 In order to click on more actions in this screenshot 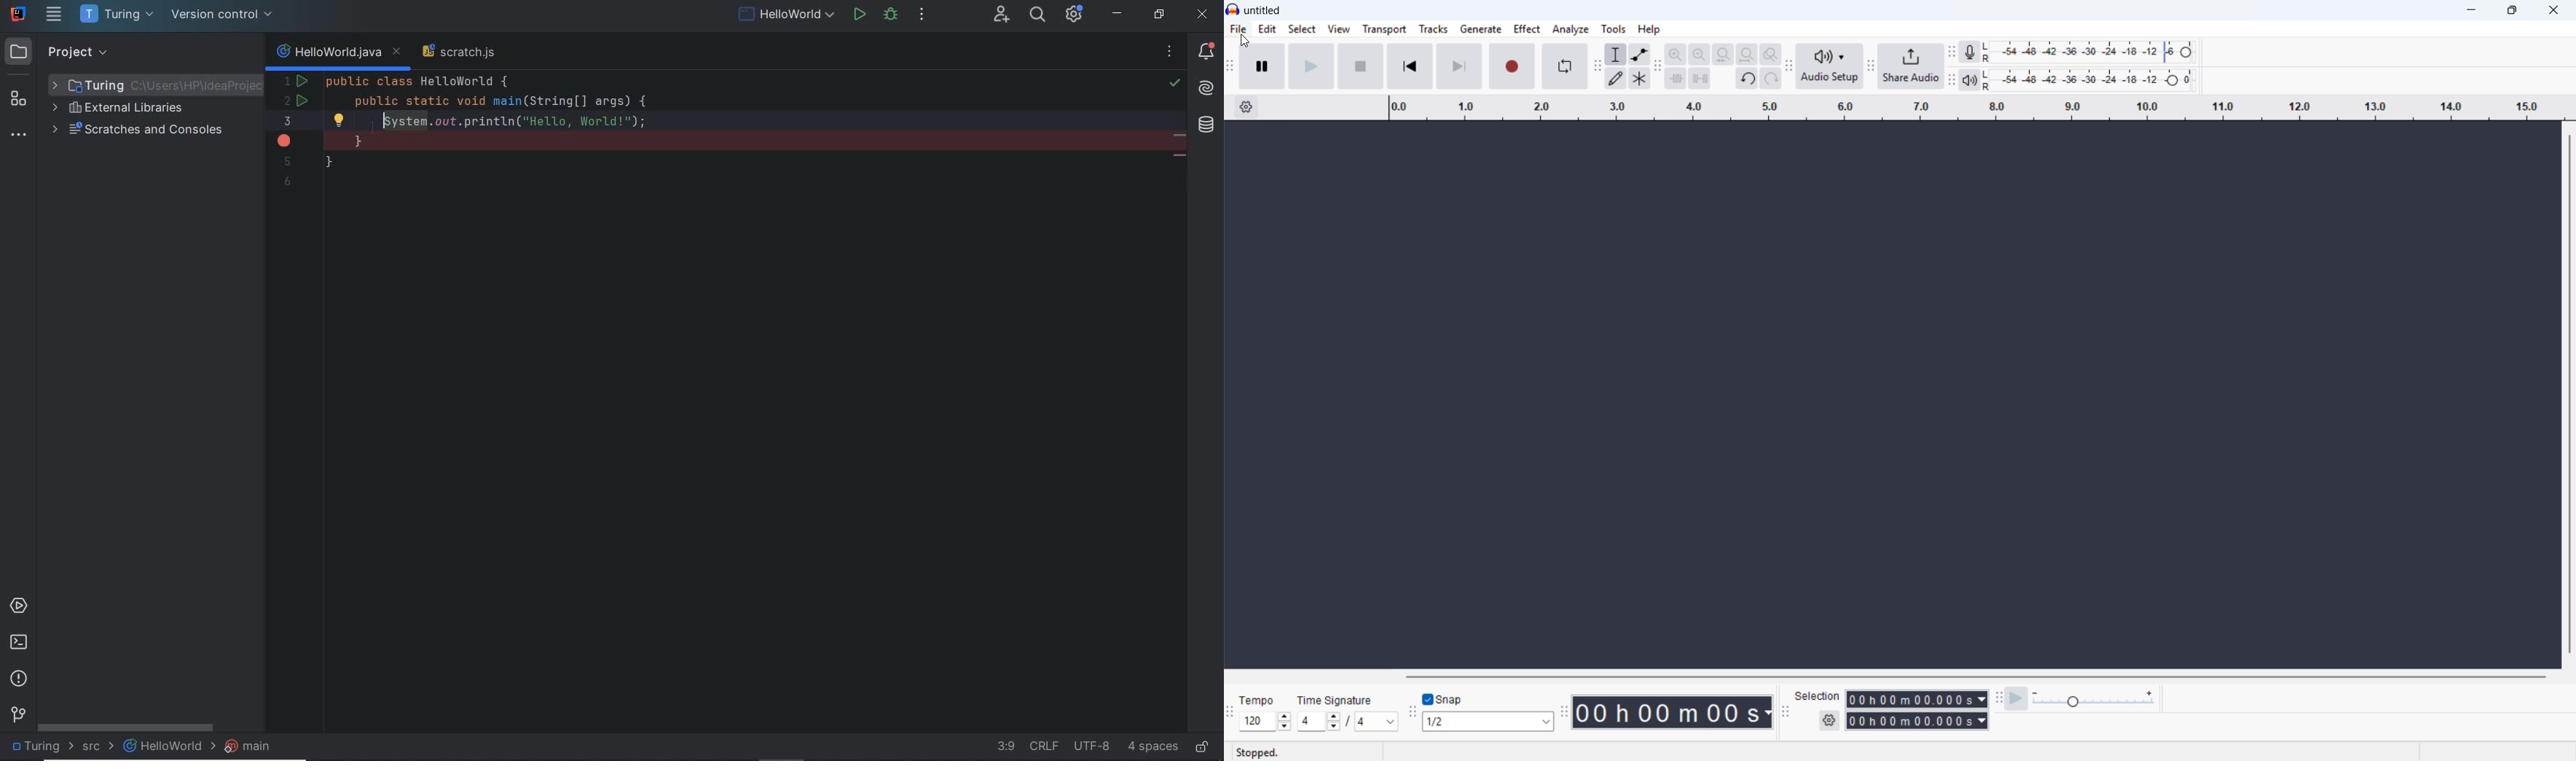, I will do `click(922, 16)`.